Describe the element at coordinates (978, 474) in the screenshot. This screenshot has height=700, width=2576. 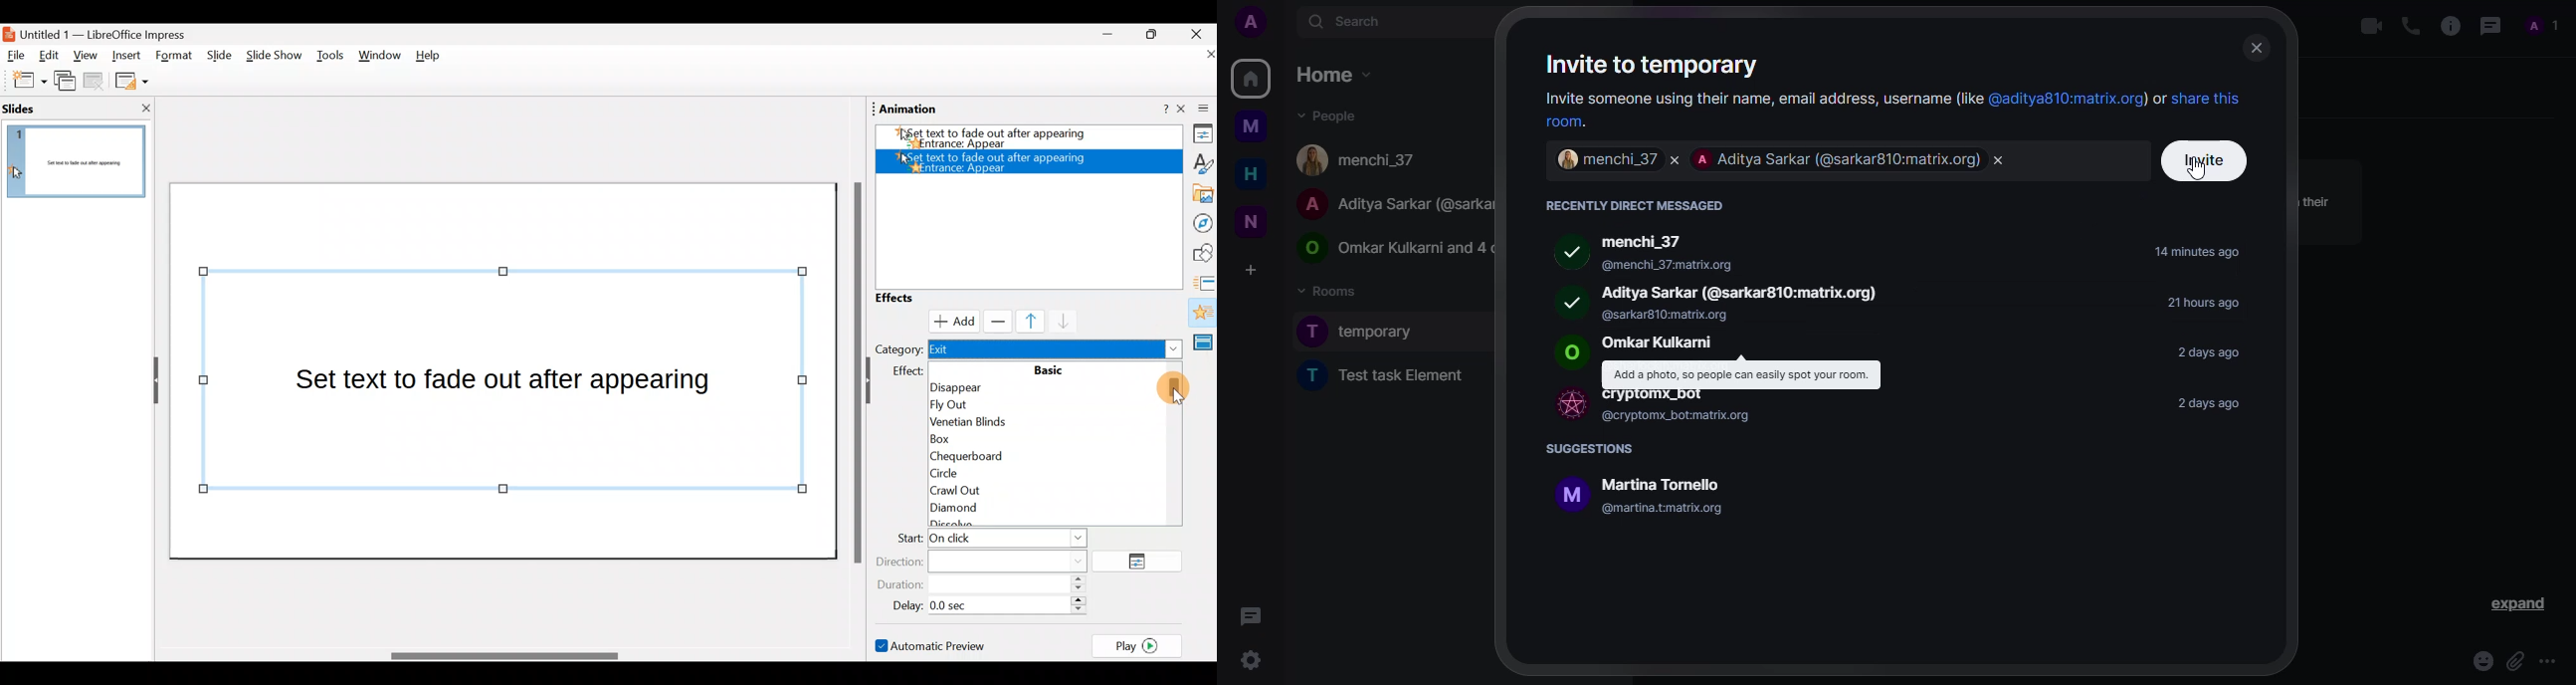
I see `Circle` at that location.